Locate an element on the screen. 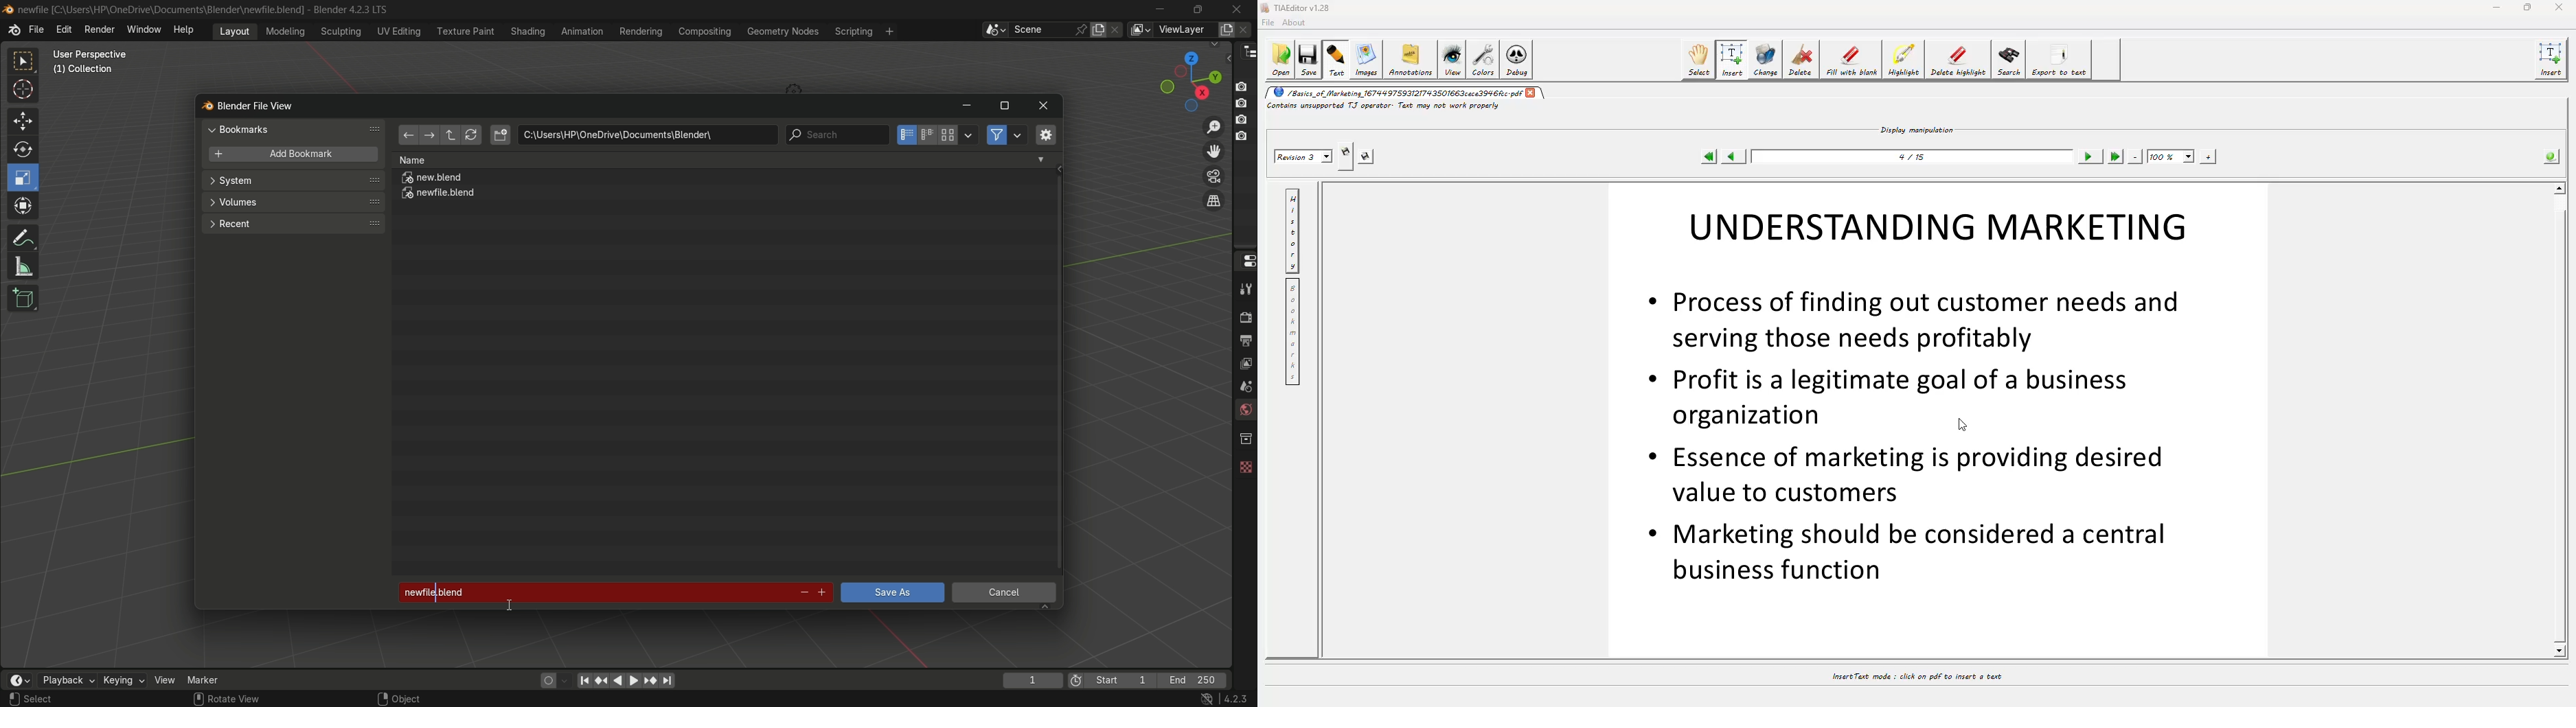 The image size is (2576, 728). compositing menu is located at coordinates (706, 31).